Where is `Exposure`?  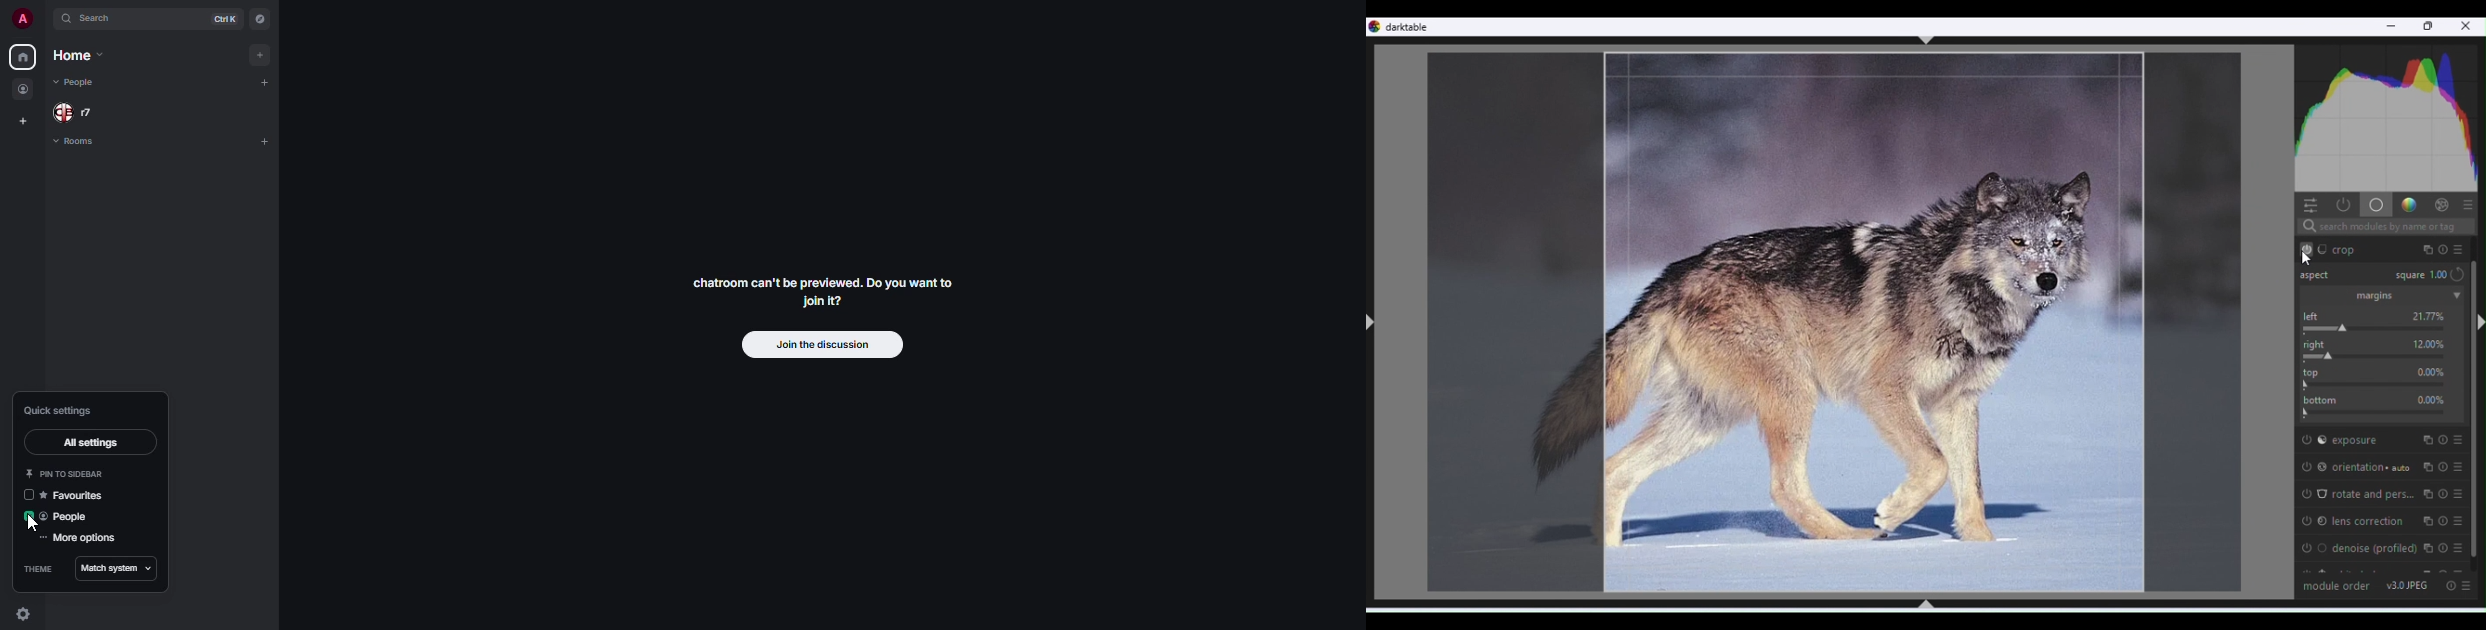 Exposure is located at coordinates (2382, 438).